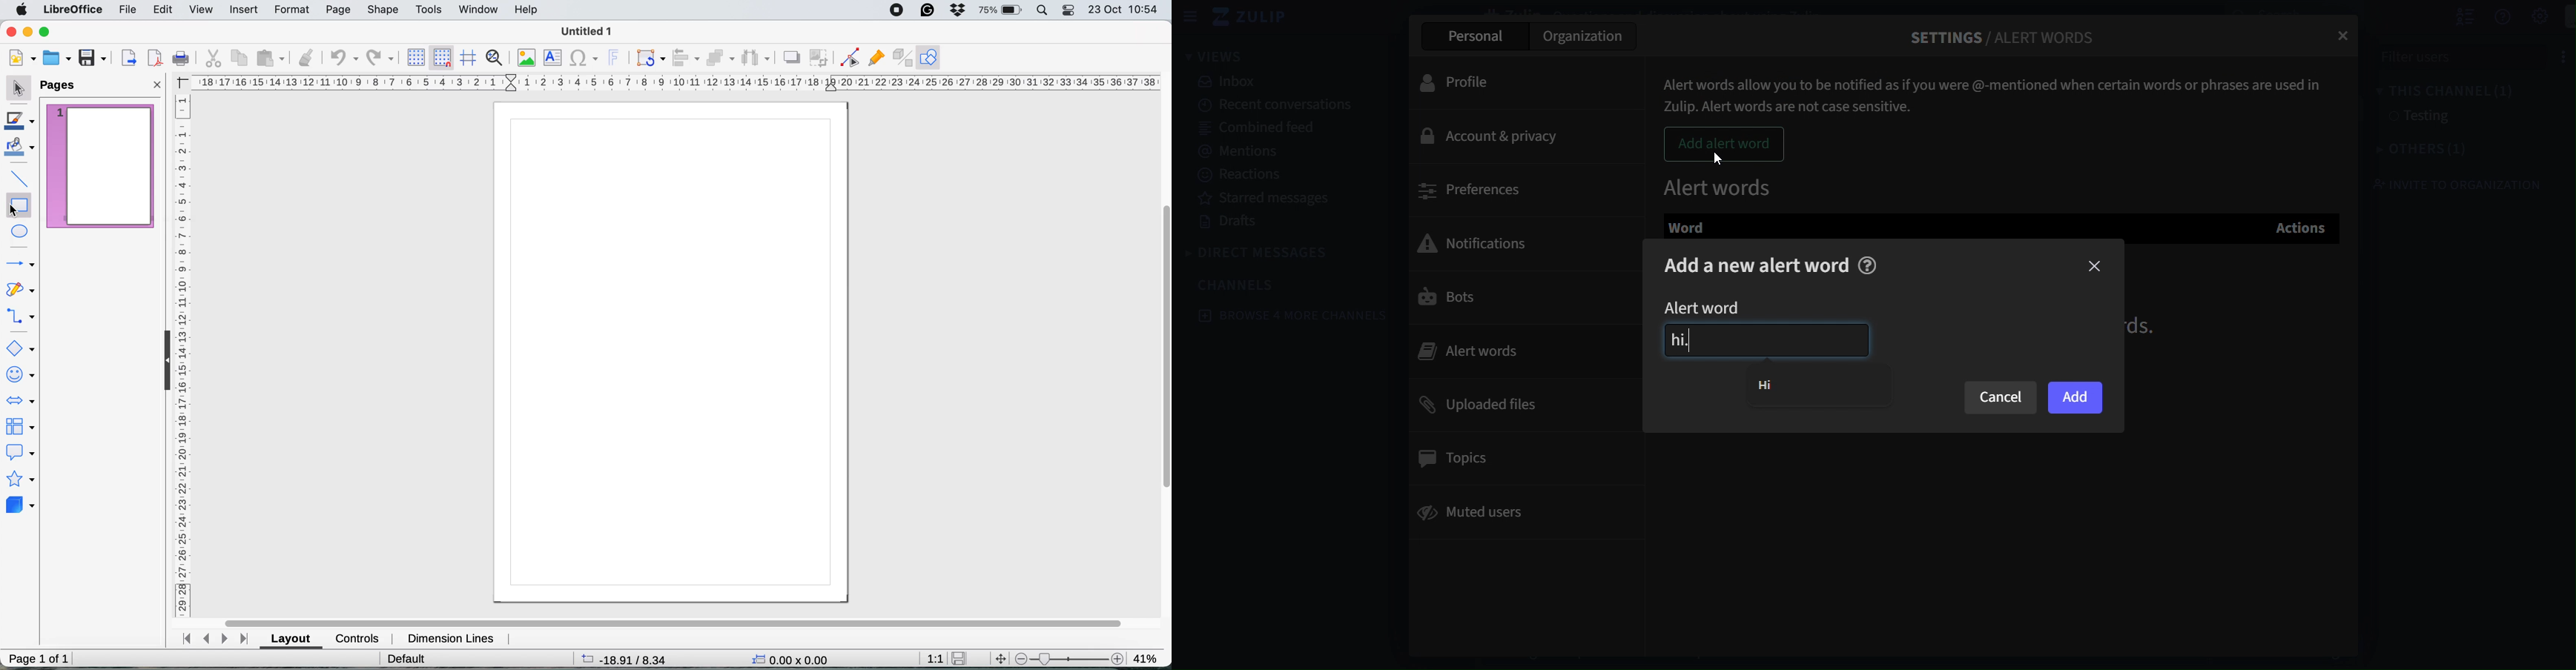 The image size is (2576, 672). What do you see at coordinates (158, 84) in the screenshot?
I see `close` at bounding box center [158, 84].